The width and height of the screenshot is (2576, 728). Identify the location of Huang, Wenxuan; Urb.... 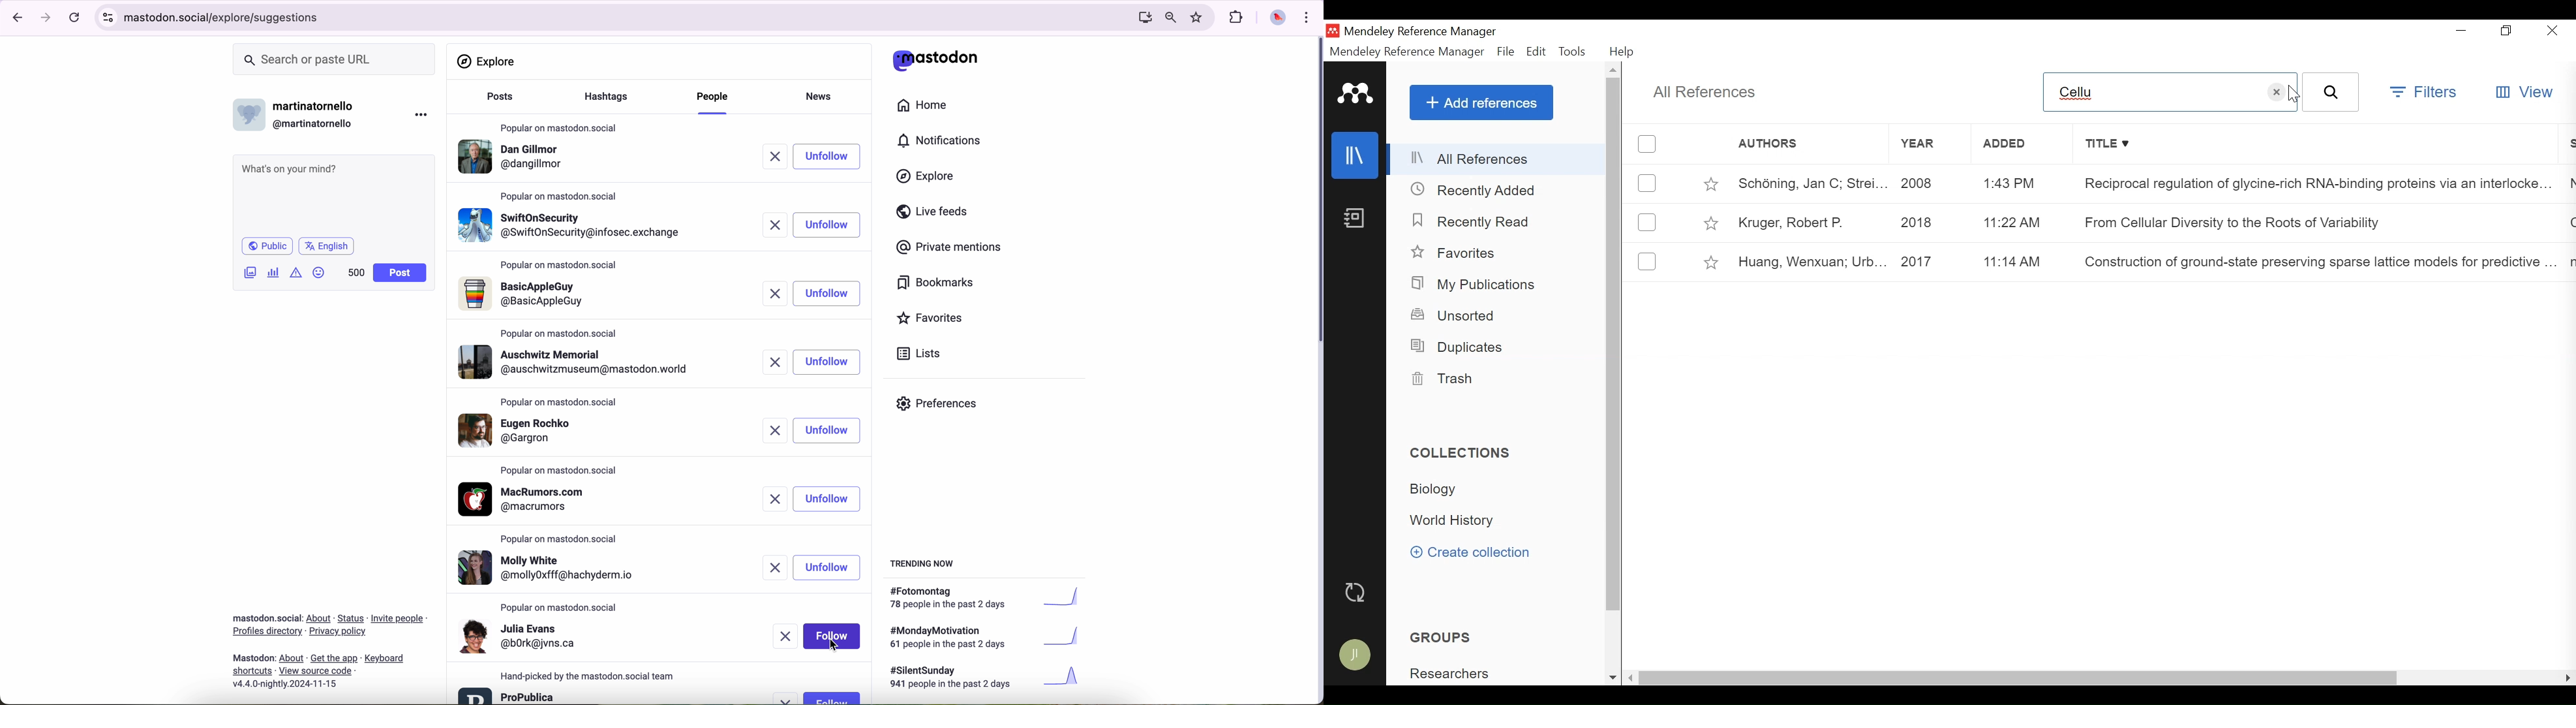
(1808, 263).